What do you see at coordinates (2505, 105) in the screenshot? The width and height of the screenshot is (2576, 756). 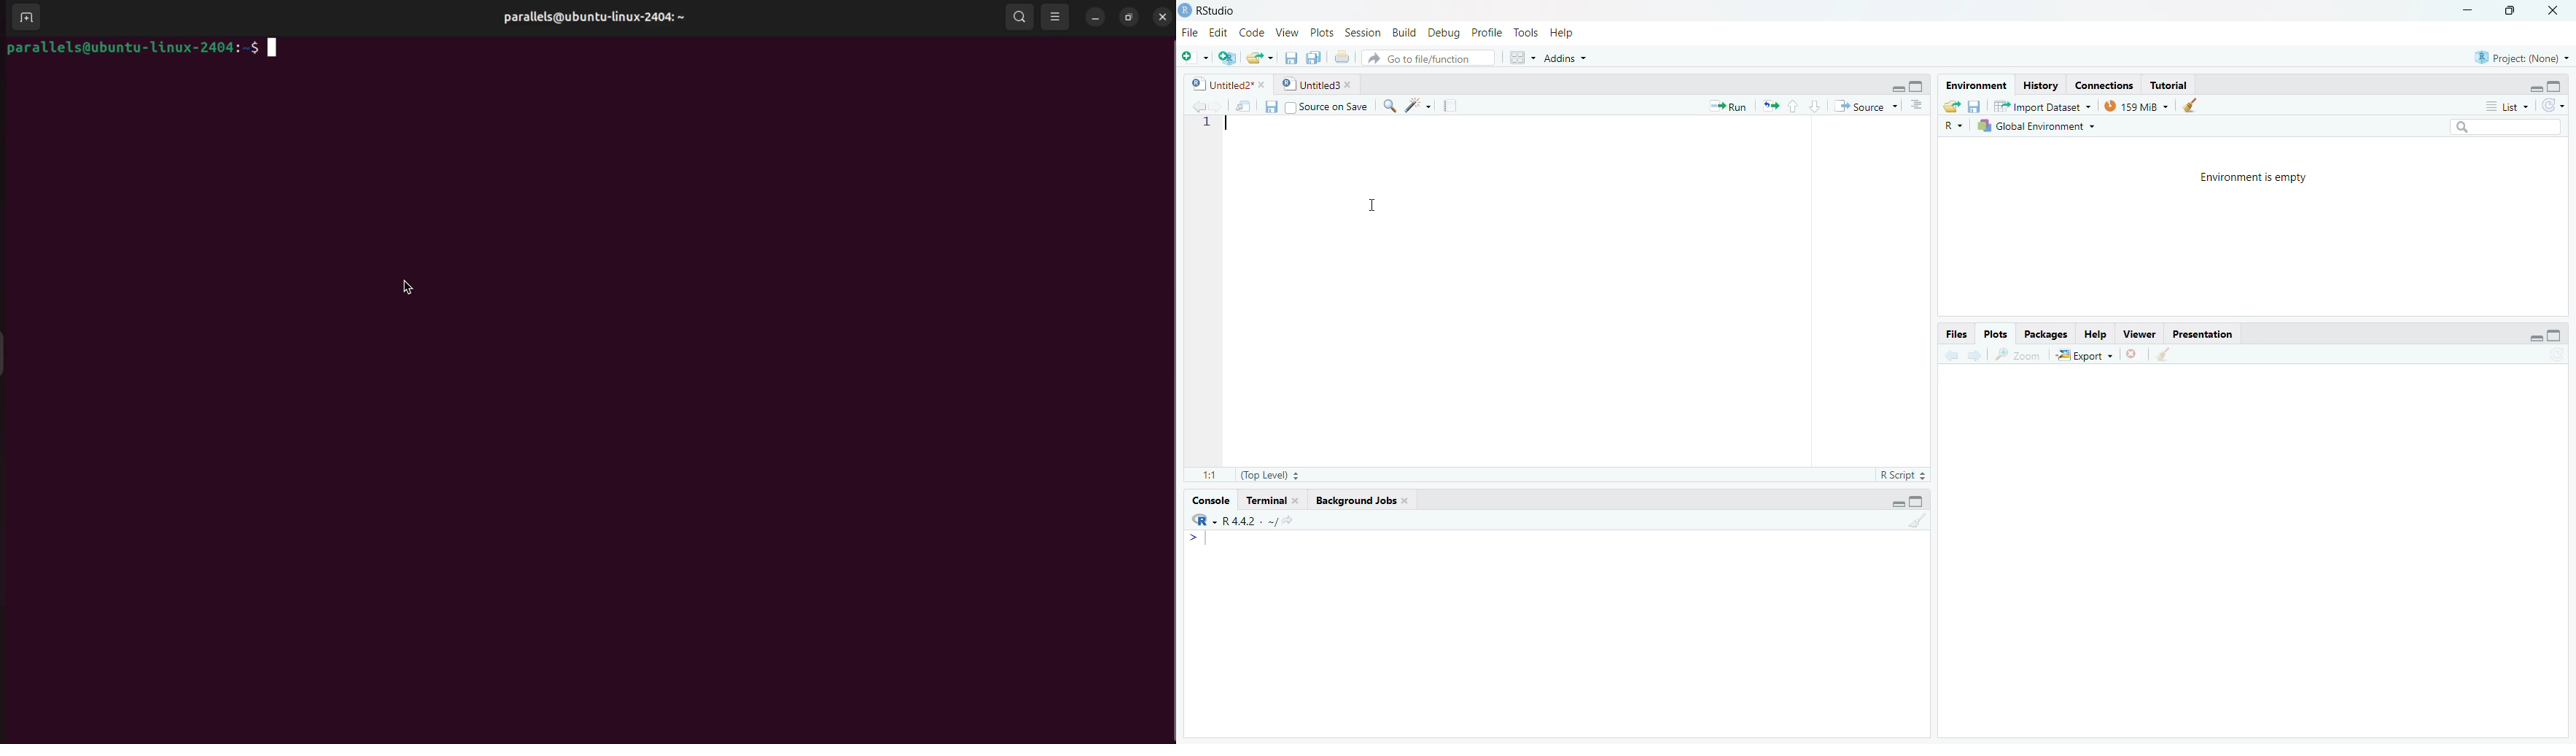 I see `List` at bounding box center [2505, 105].